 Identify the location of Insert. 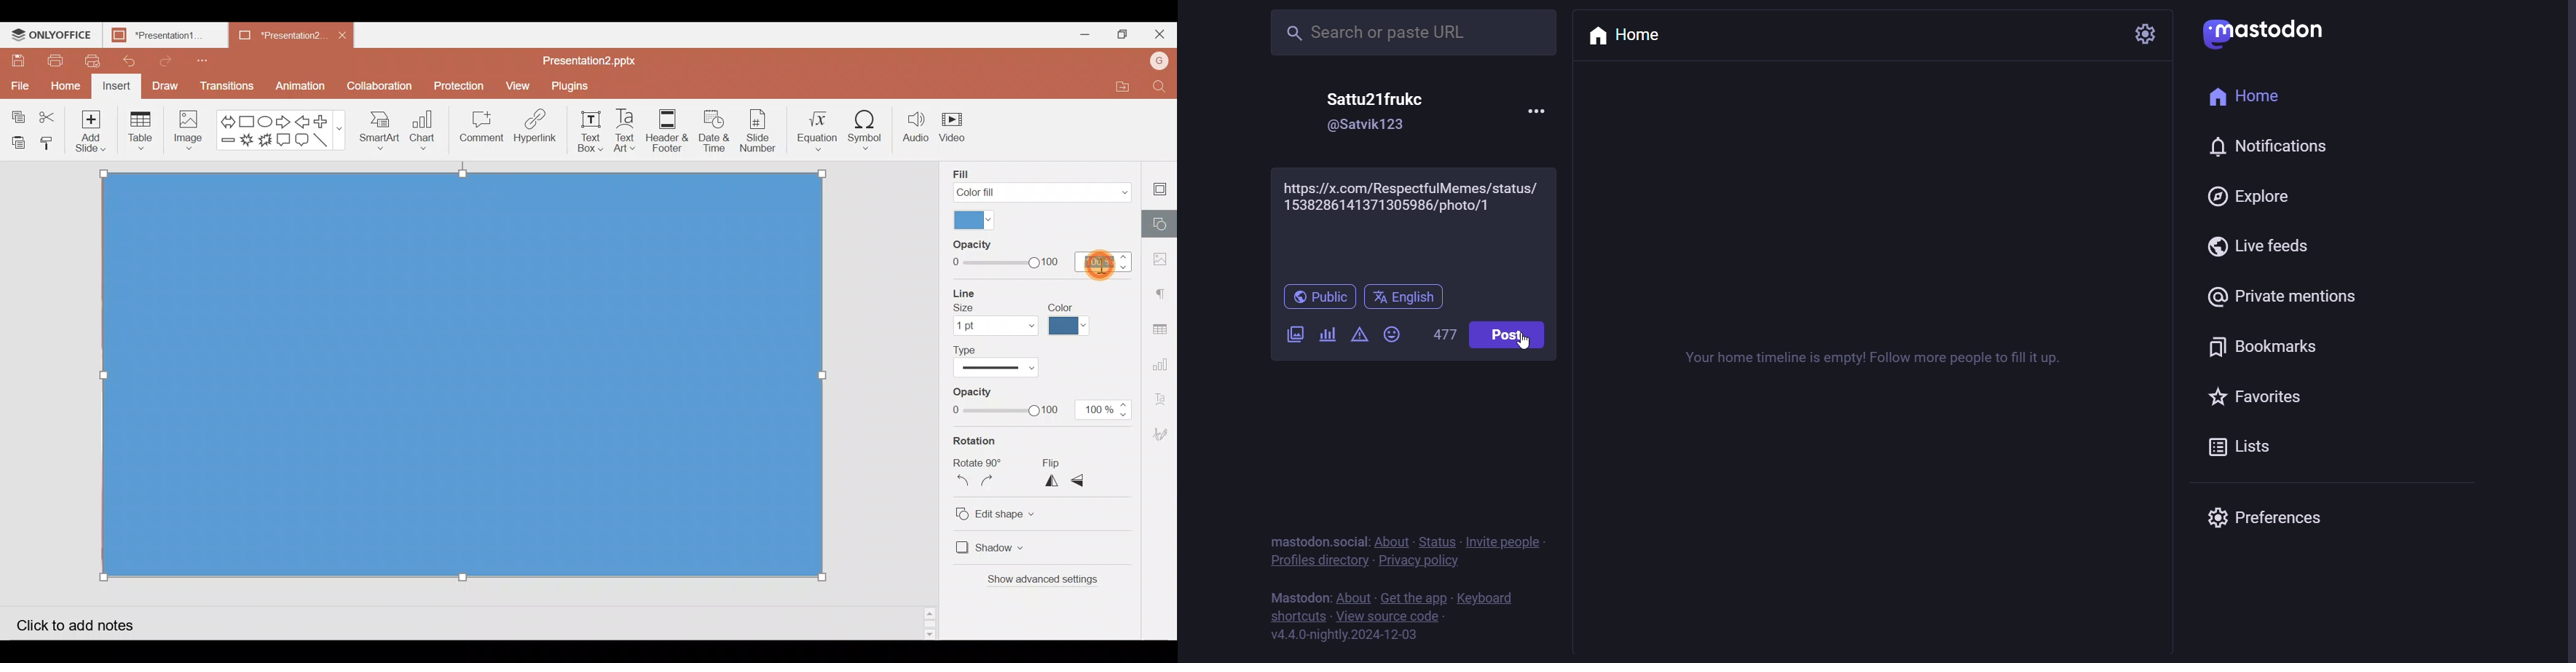
(118, 86).